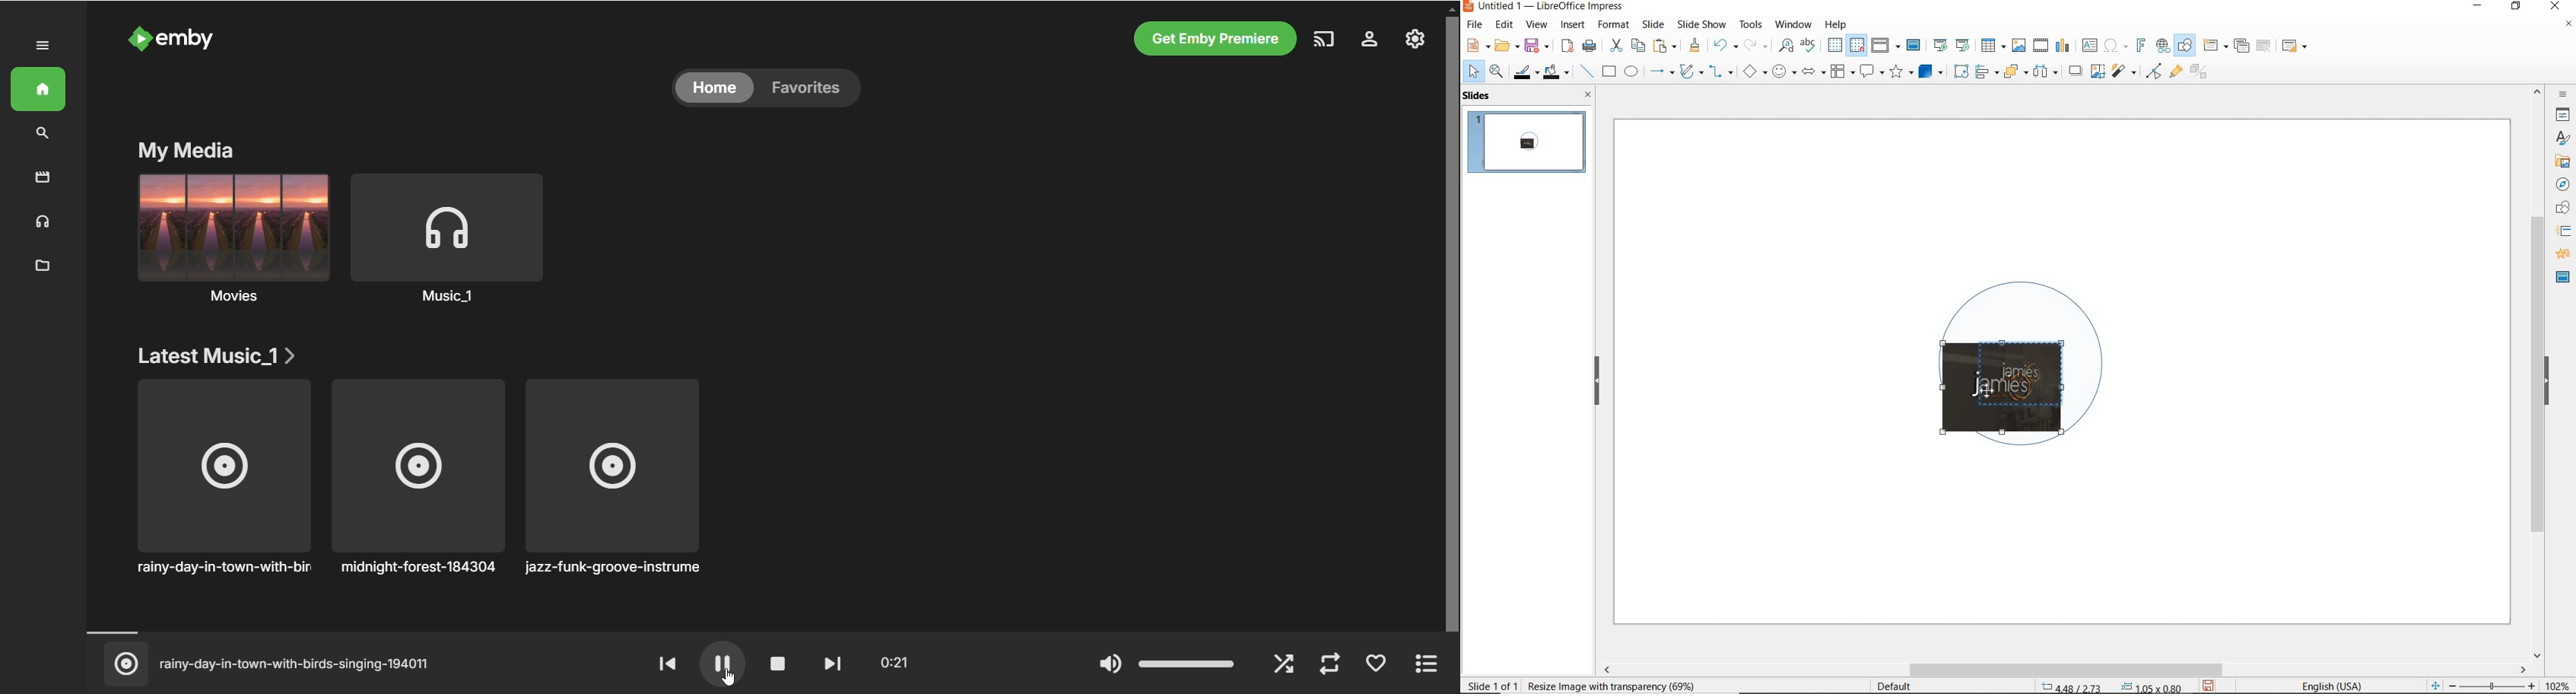  What do you see at coordinates (1608, 72) in the screenshot?
I see `rectangle` at bounding box center [1608, 72].